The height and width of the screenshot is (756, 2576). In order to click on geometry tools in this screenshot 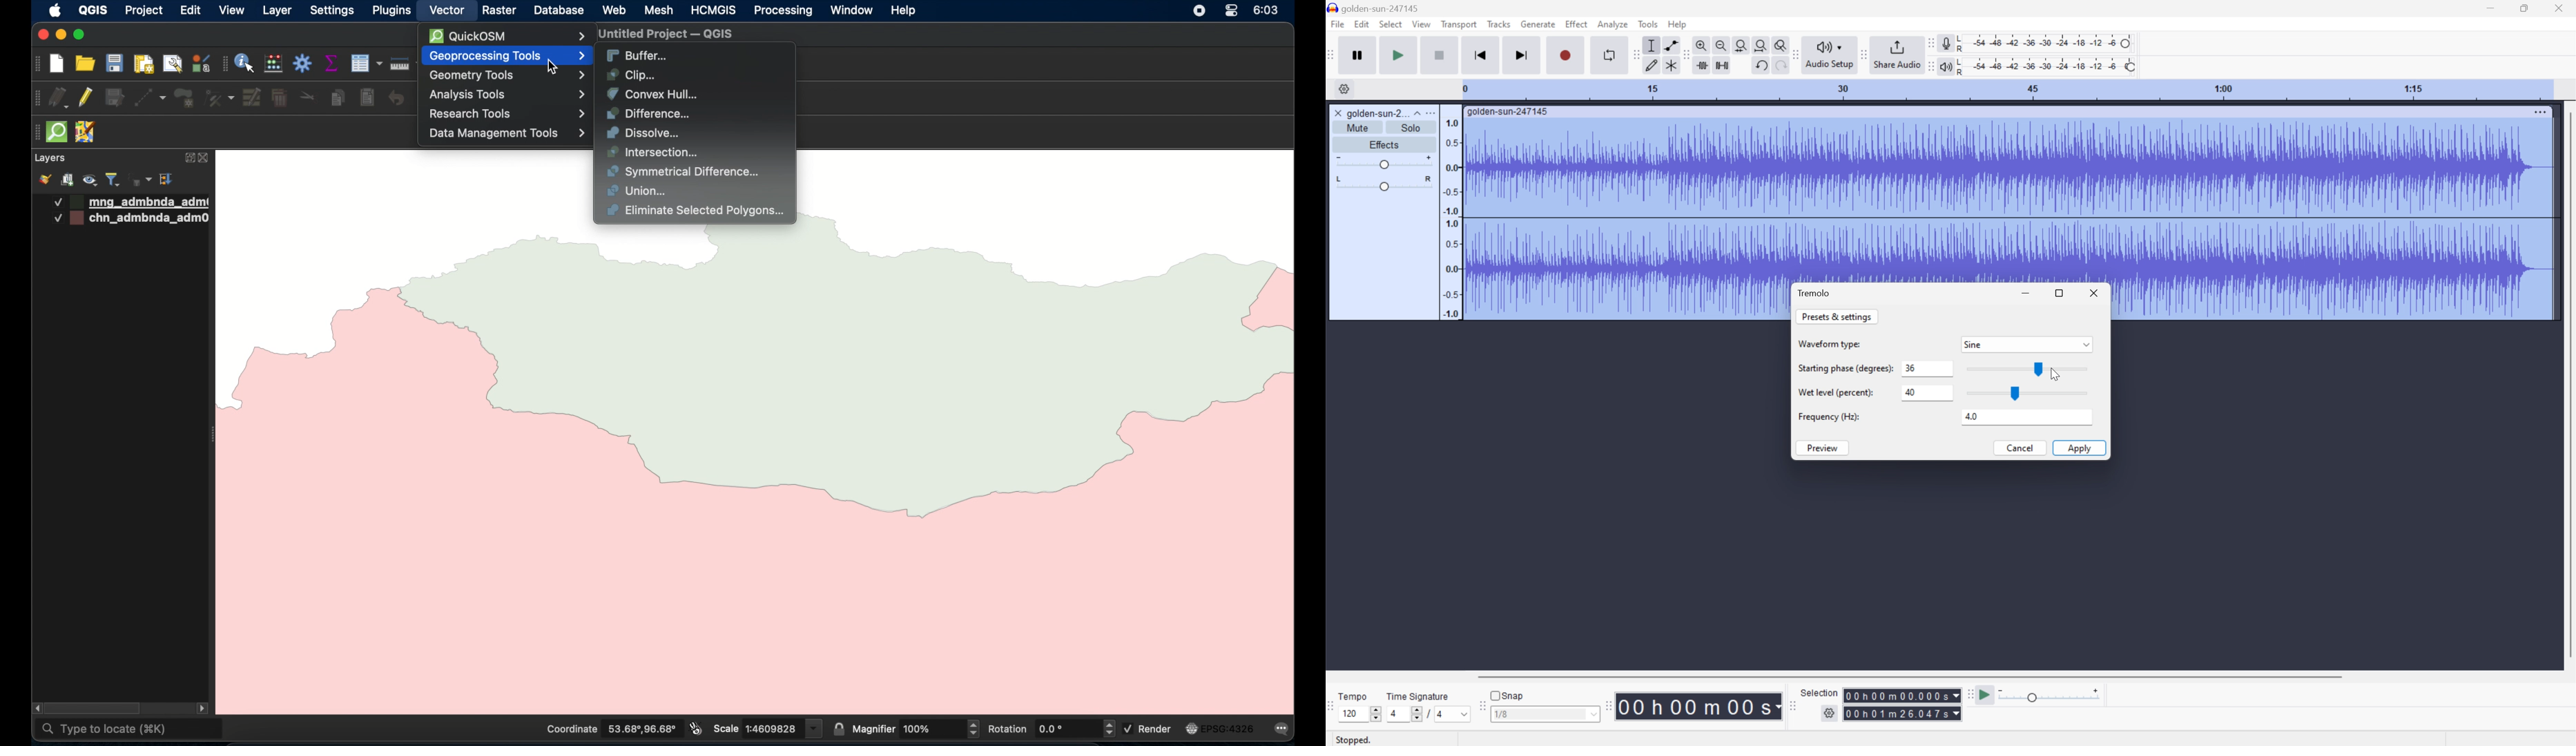, I will do `click(509, 76)`.